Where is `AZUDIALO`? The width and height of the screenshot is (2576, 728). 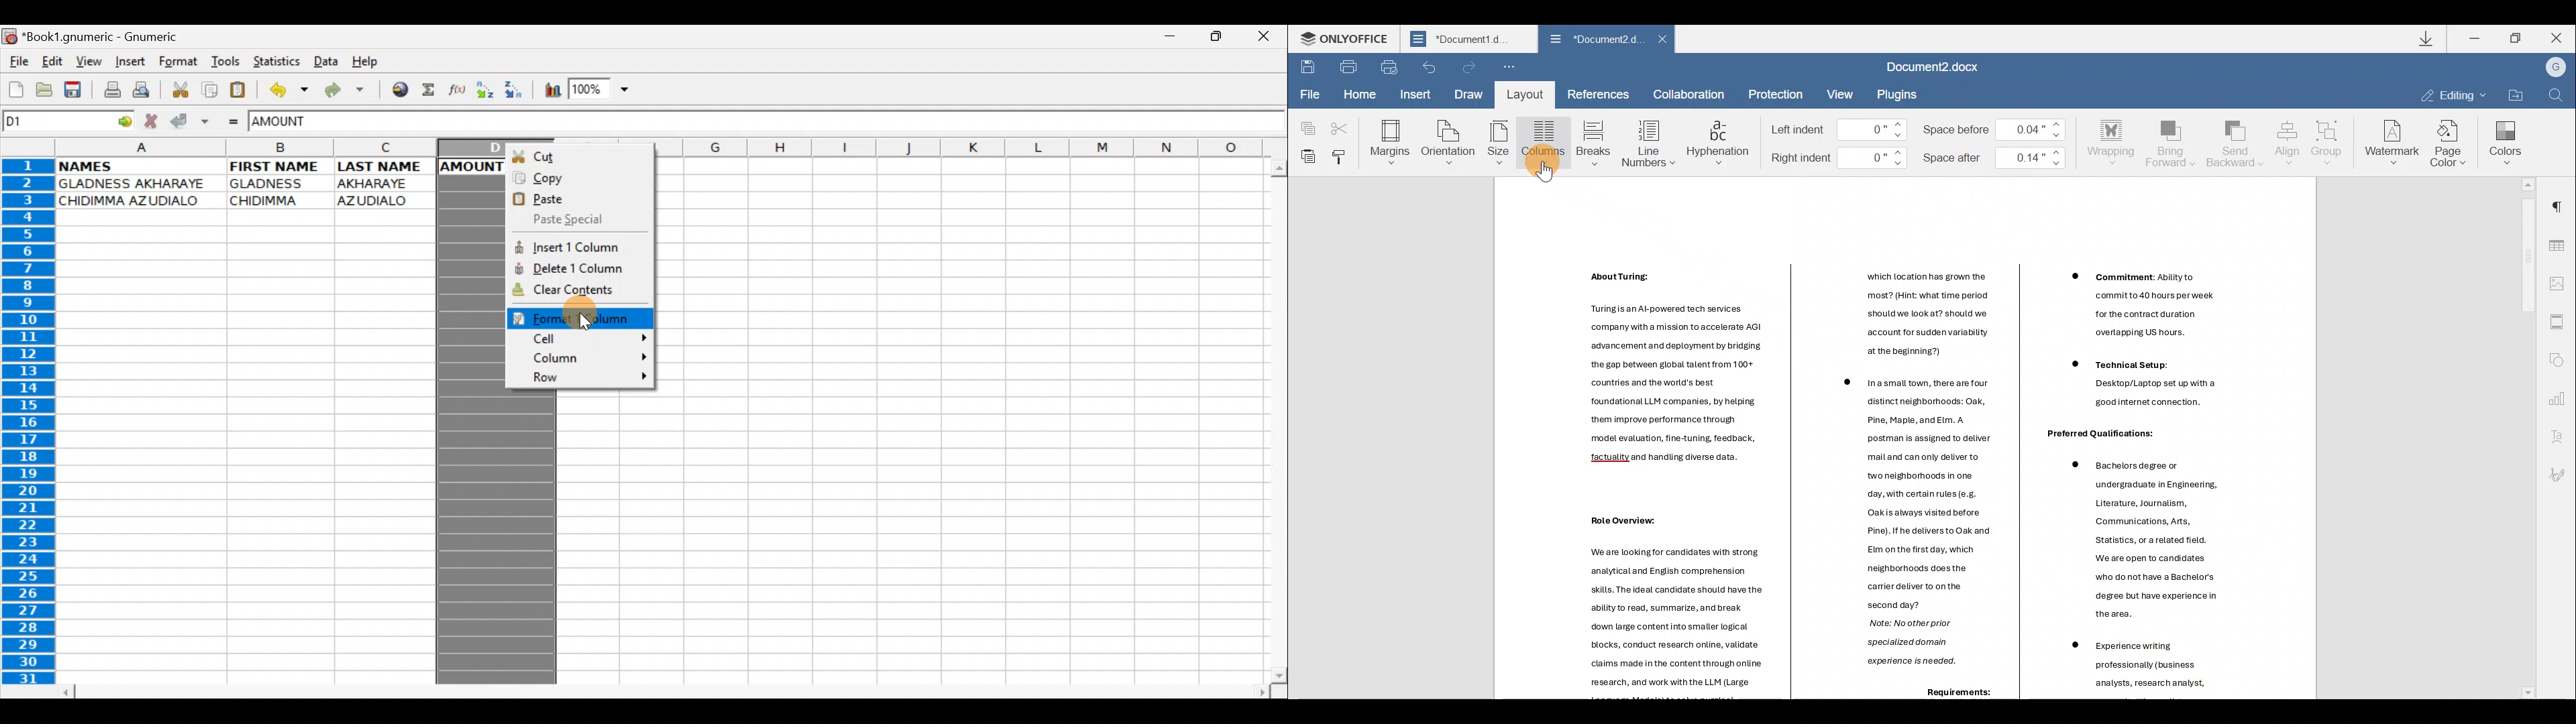
AZUDIALO is located at coordinates (378, 200).